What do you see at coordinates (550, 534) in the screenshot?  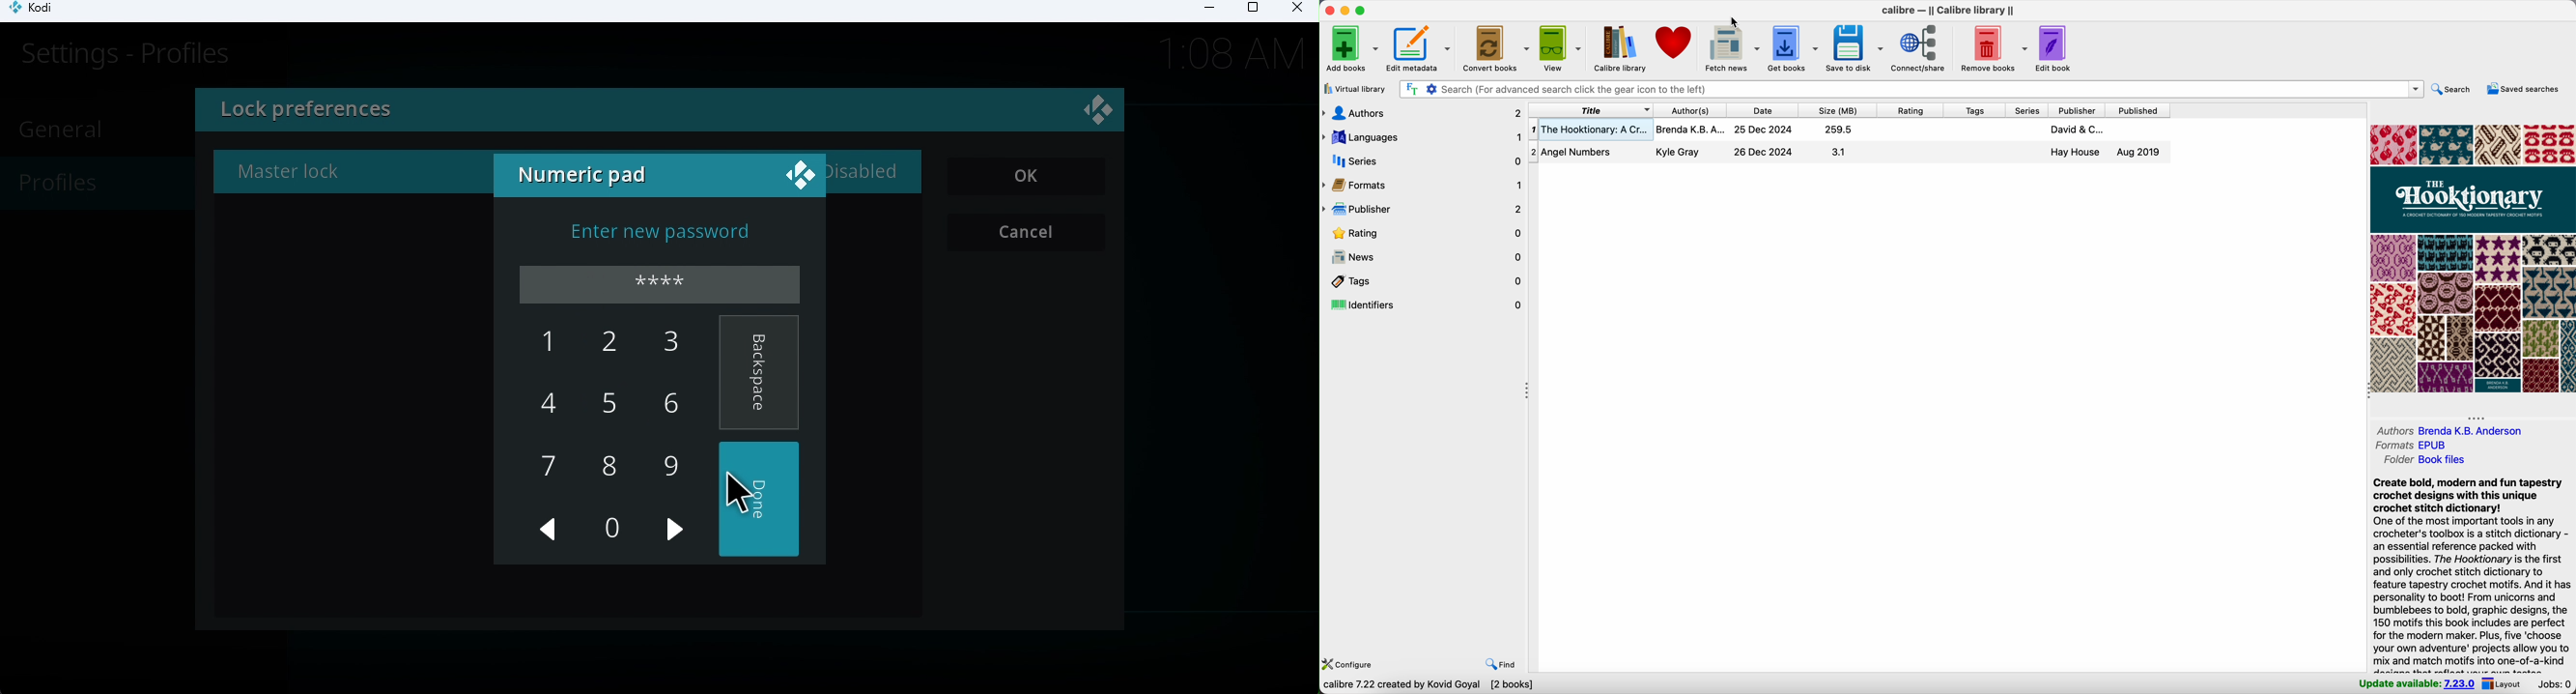 I see `Previous` at bounding box center [550, 534].